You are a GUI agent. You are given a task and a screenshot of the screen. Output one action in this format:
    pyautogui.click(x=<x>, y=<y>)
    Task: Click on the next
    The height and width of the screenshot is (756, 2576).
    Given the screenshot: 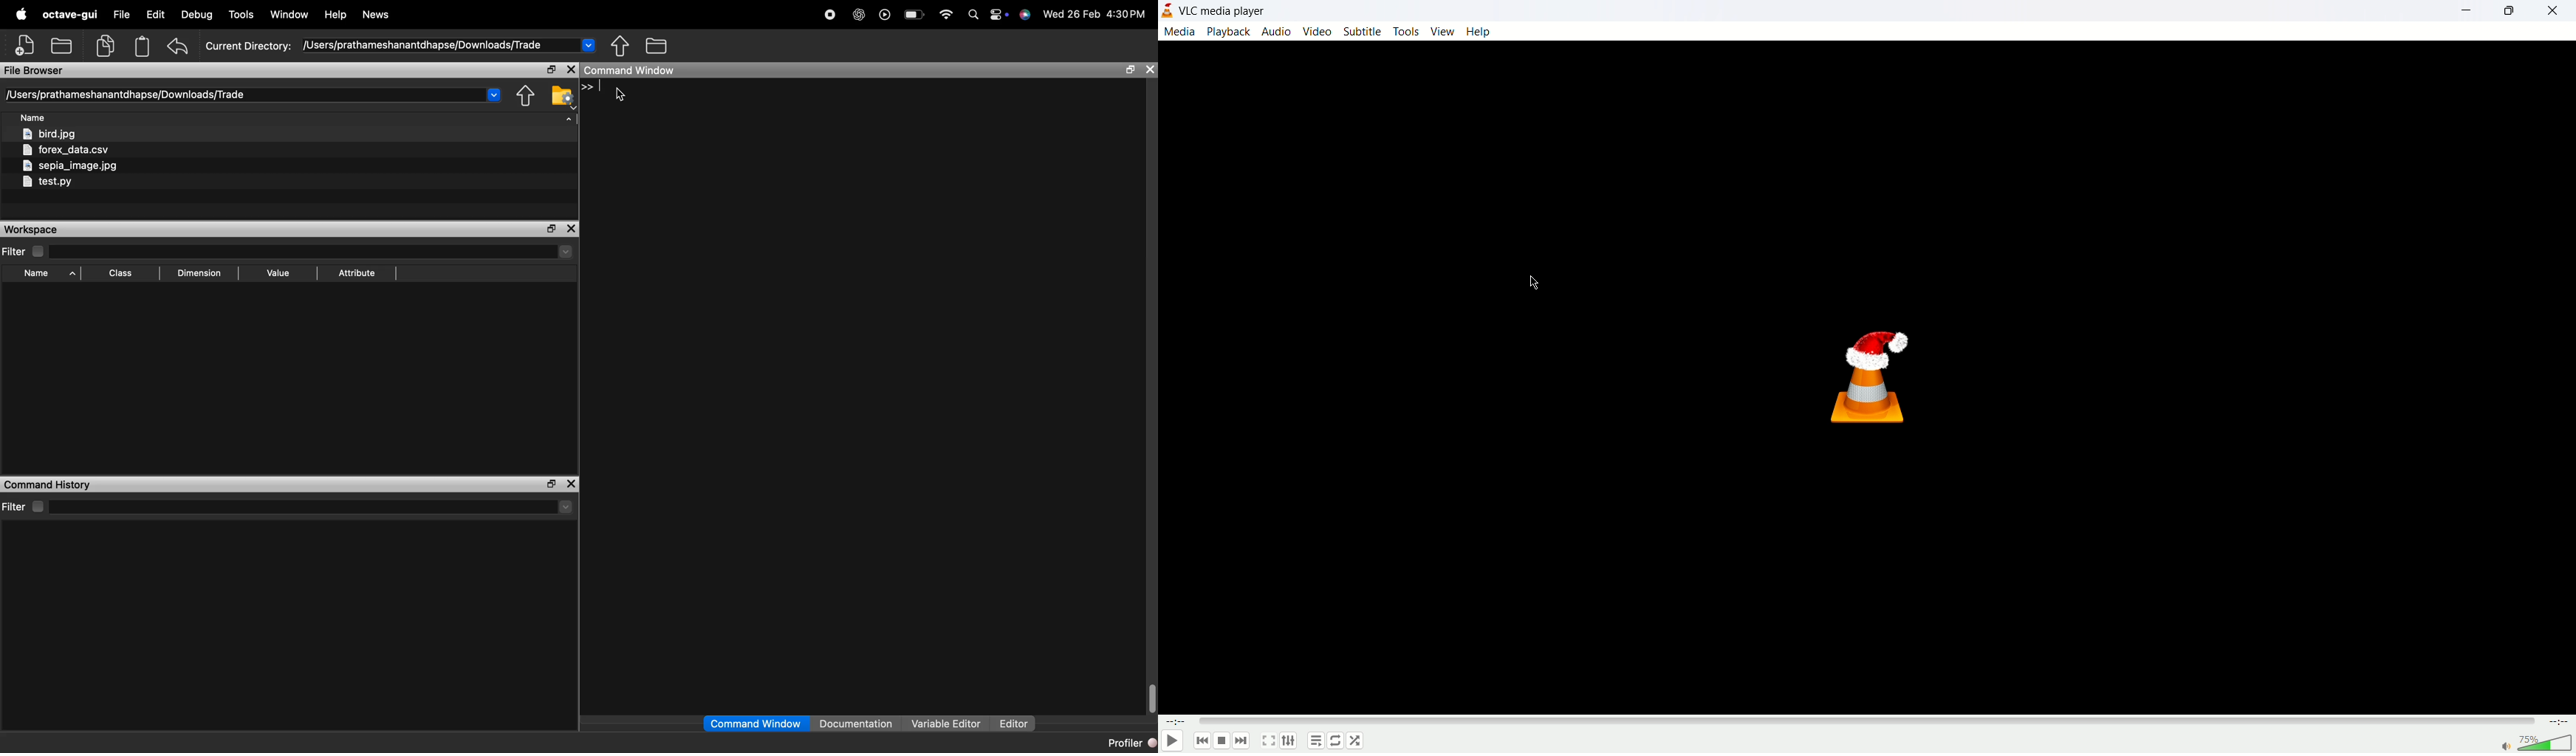 What is the action you would take?
    pyautogui.click(x=1243, y=742)
    